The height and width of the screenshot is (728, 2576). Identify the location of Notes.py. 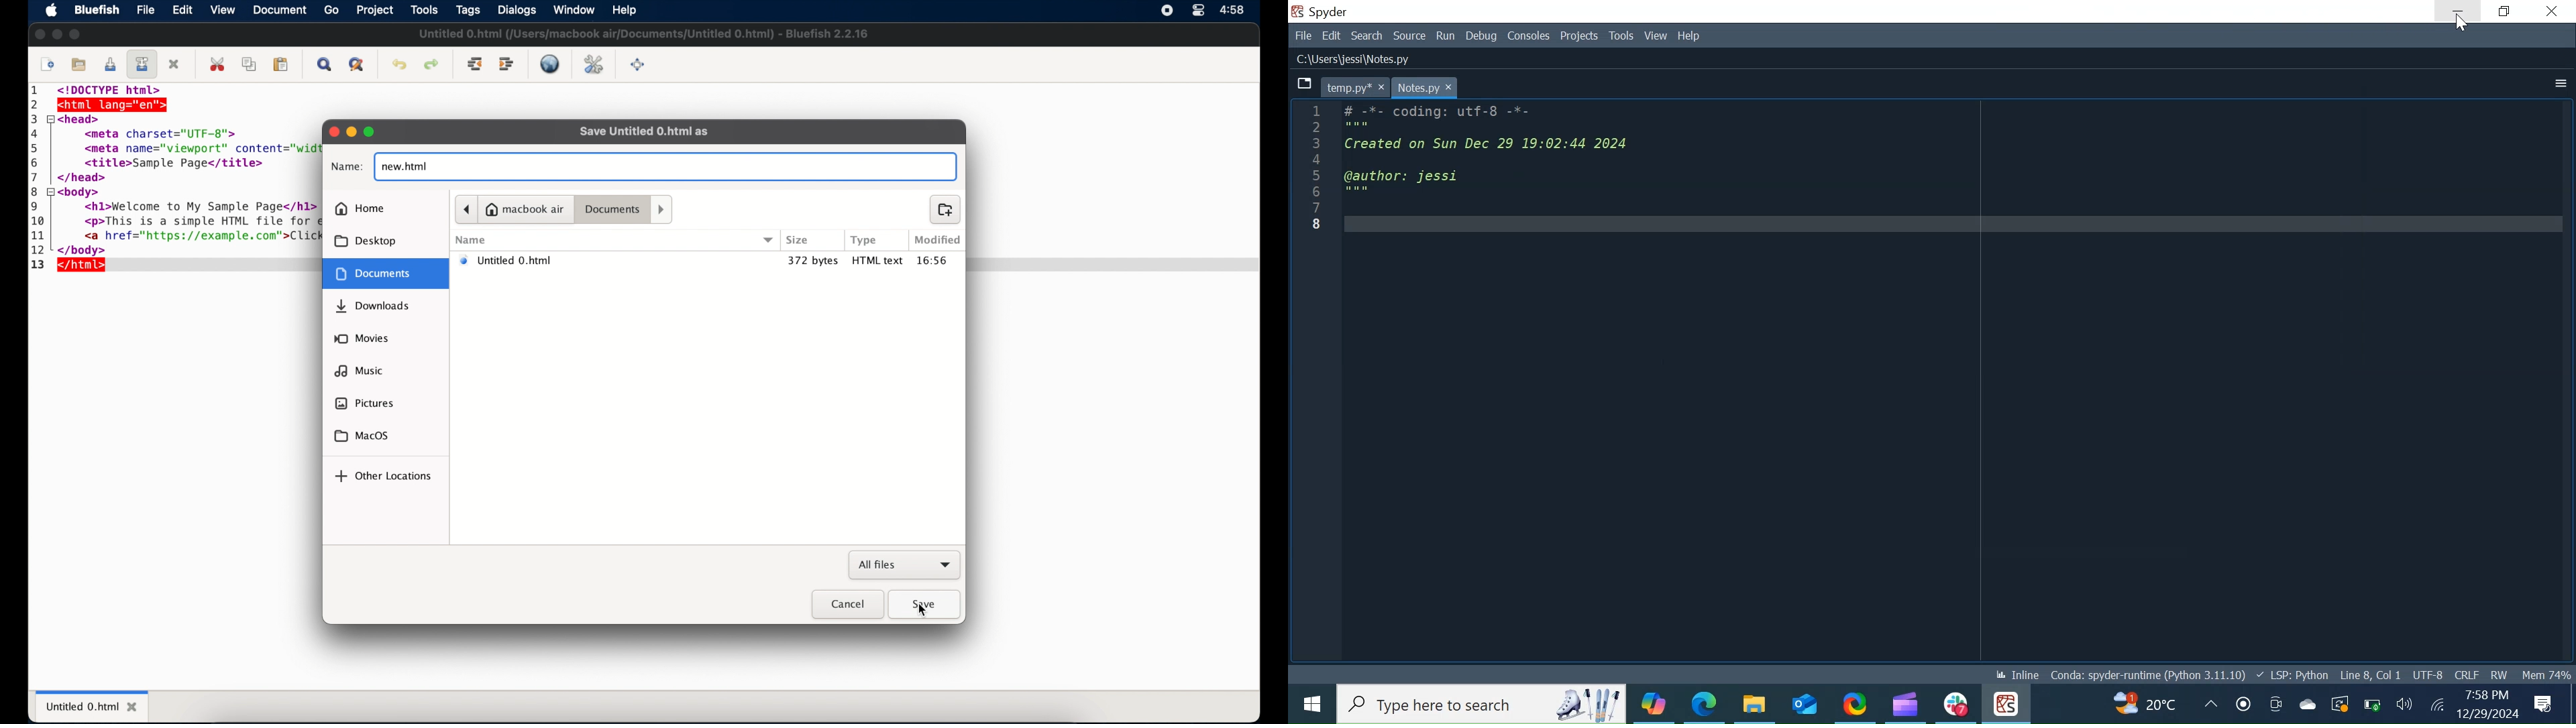
(1424, 85).